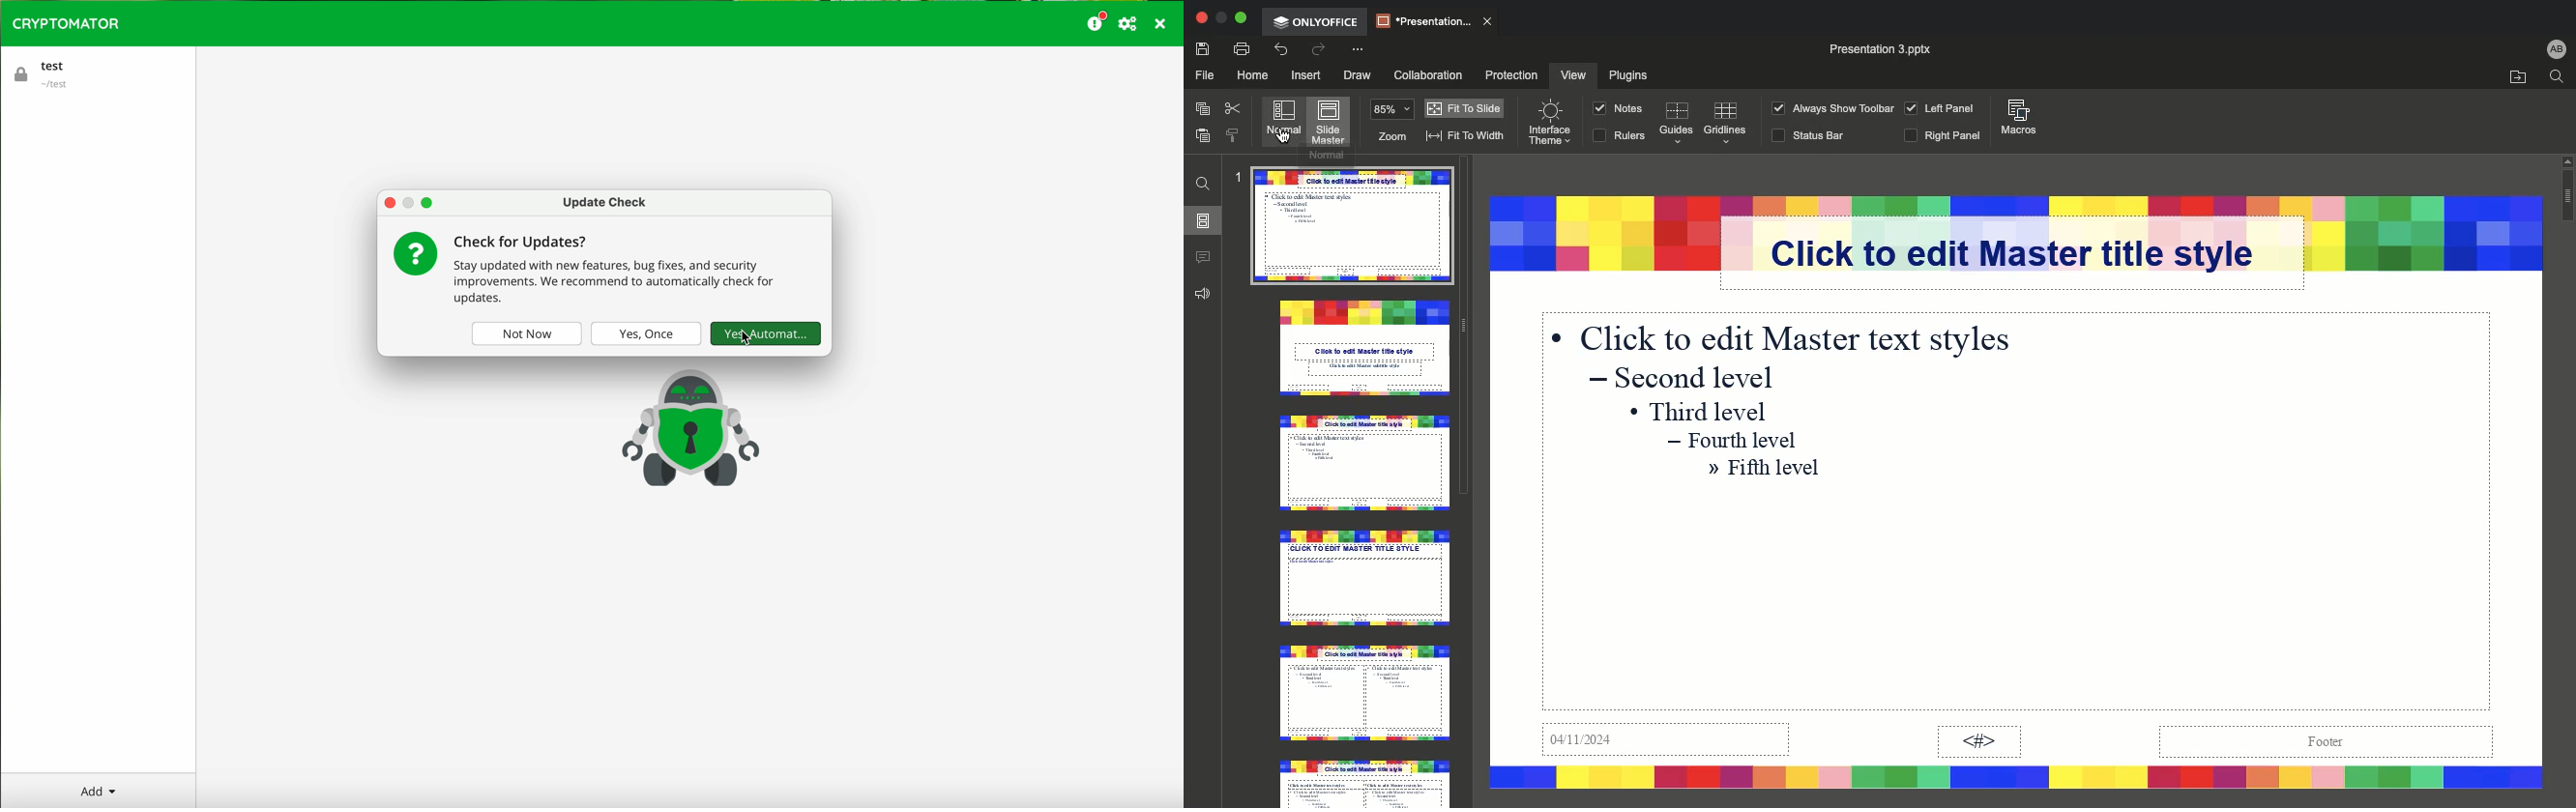 The image size is (2576, 812). I want to click on Layout master slide 5 with new layout, so click(1360, 692).